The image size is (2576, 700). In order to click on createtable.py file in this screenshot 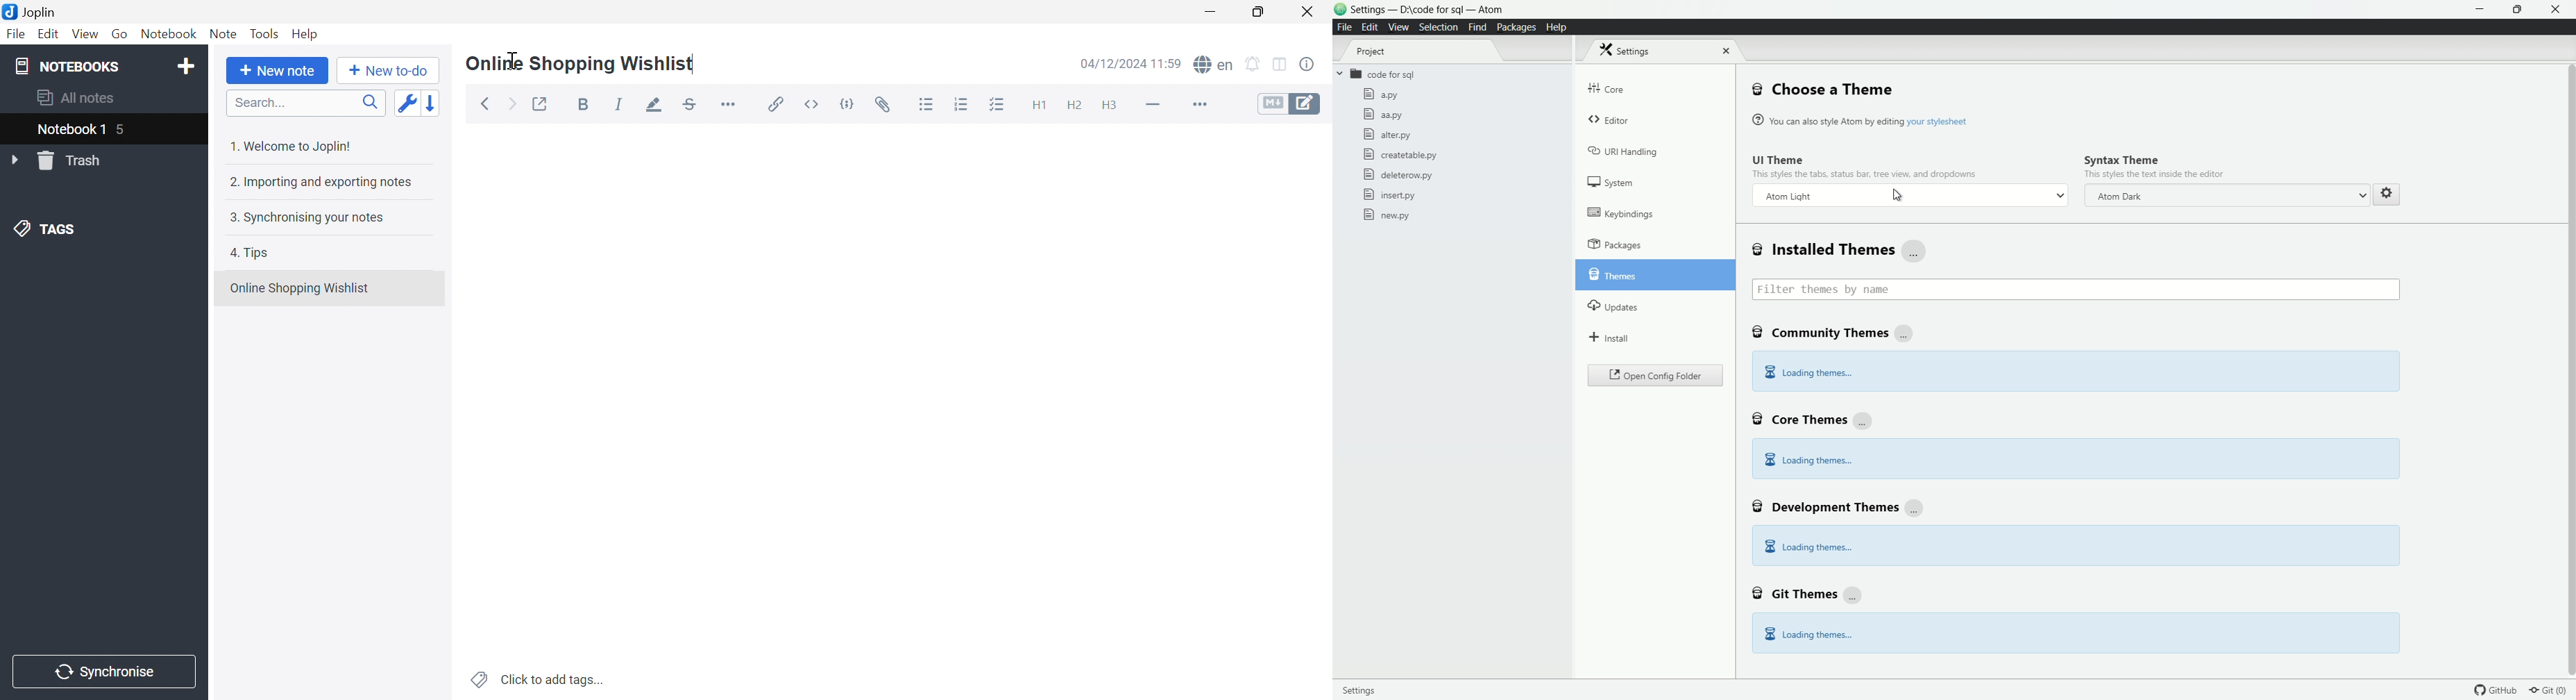, I will do `click(1398, 154)`.